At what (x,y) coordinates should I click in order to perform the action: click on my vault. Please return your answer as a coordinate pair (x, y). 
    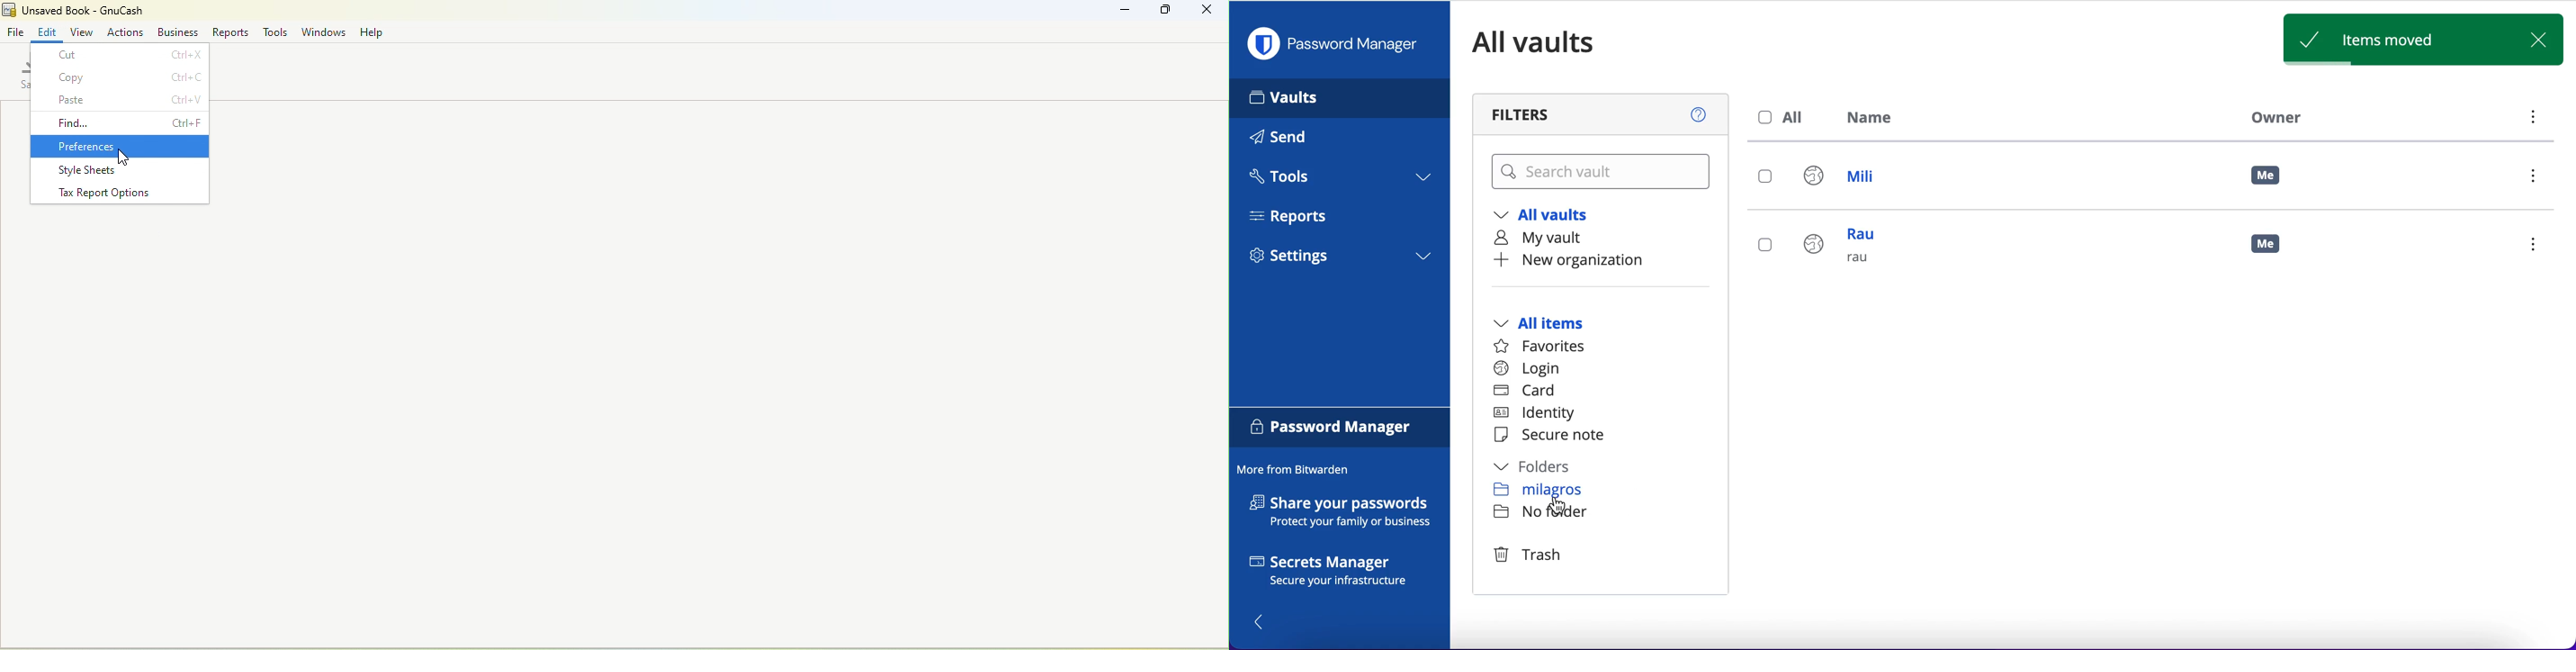
    Looking at the image, I should click on (1550, 237).